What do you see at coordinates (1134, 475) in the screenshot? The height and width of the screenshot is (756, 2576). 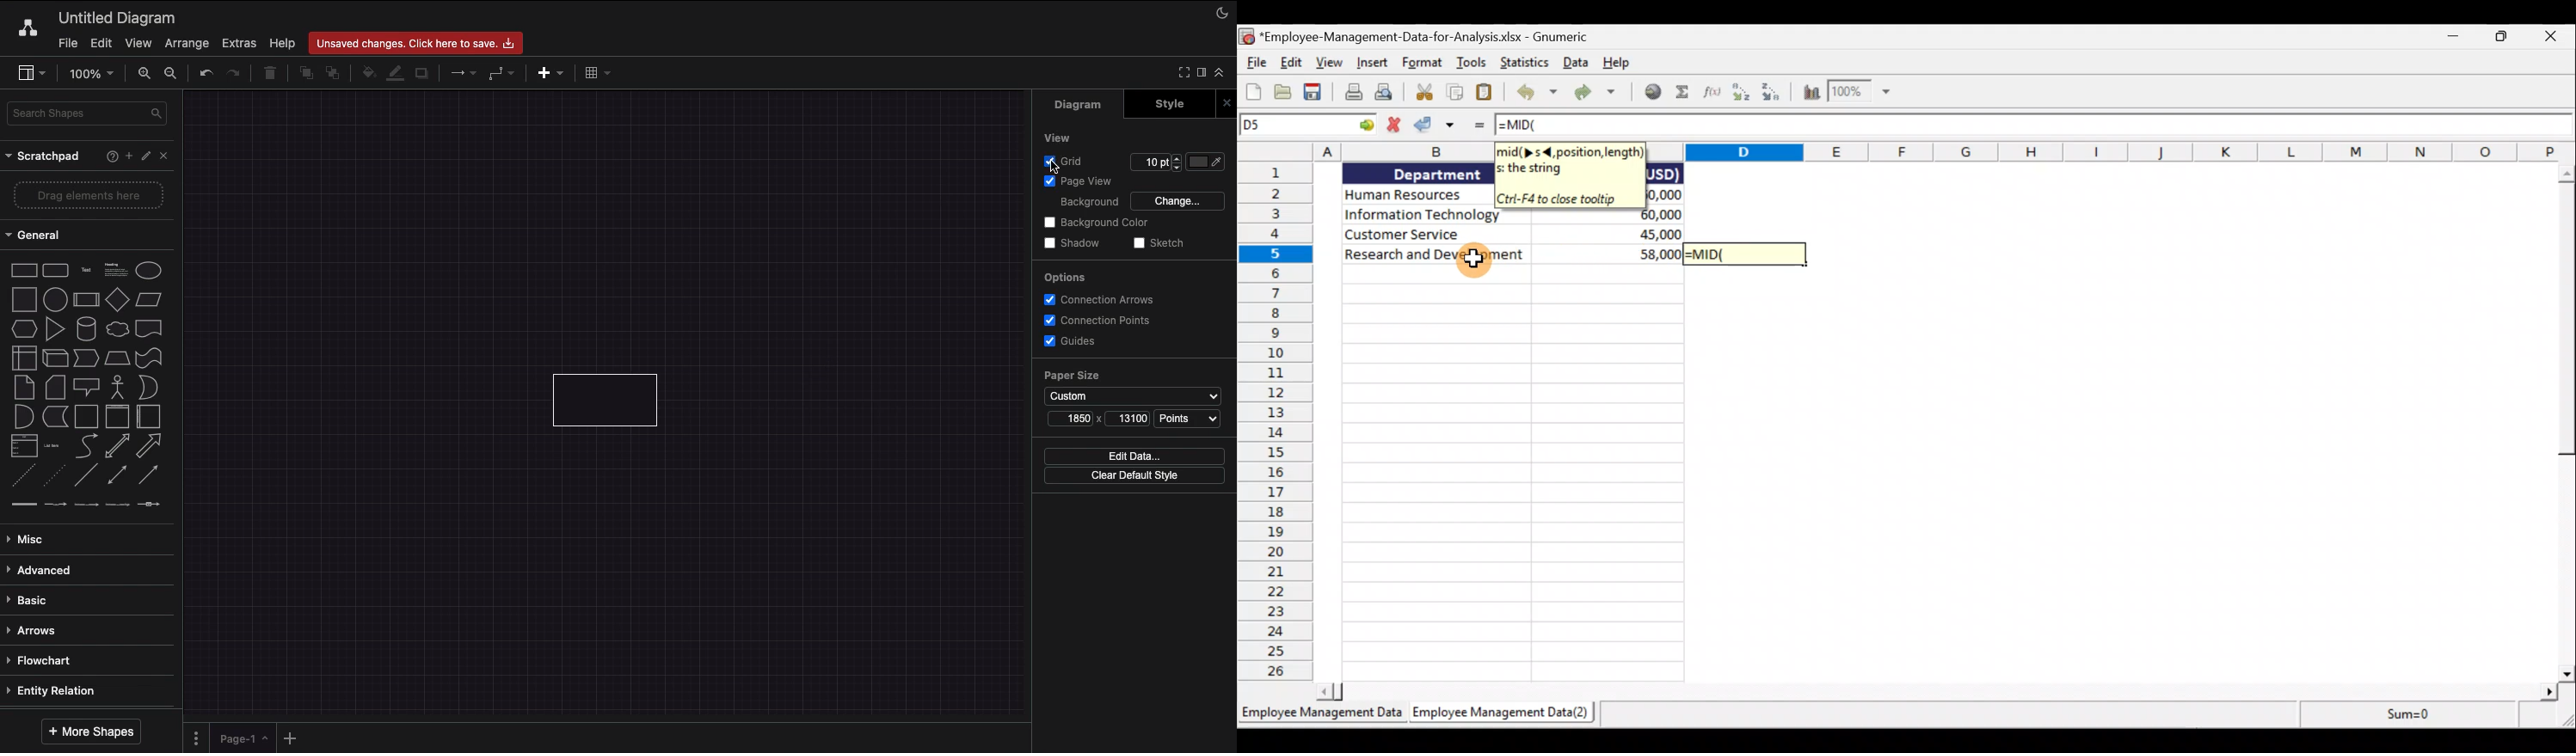 I see `Clear default style` at bounding box center [1134, 475].